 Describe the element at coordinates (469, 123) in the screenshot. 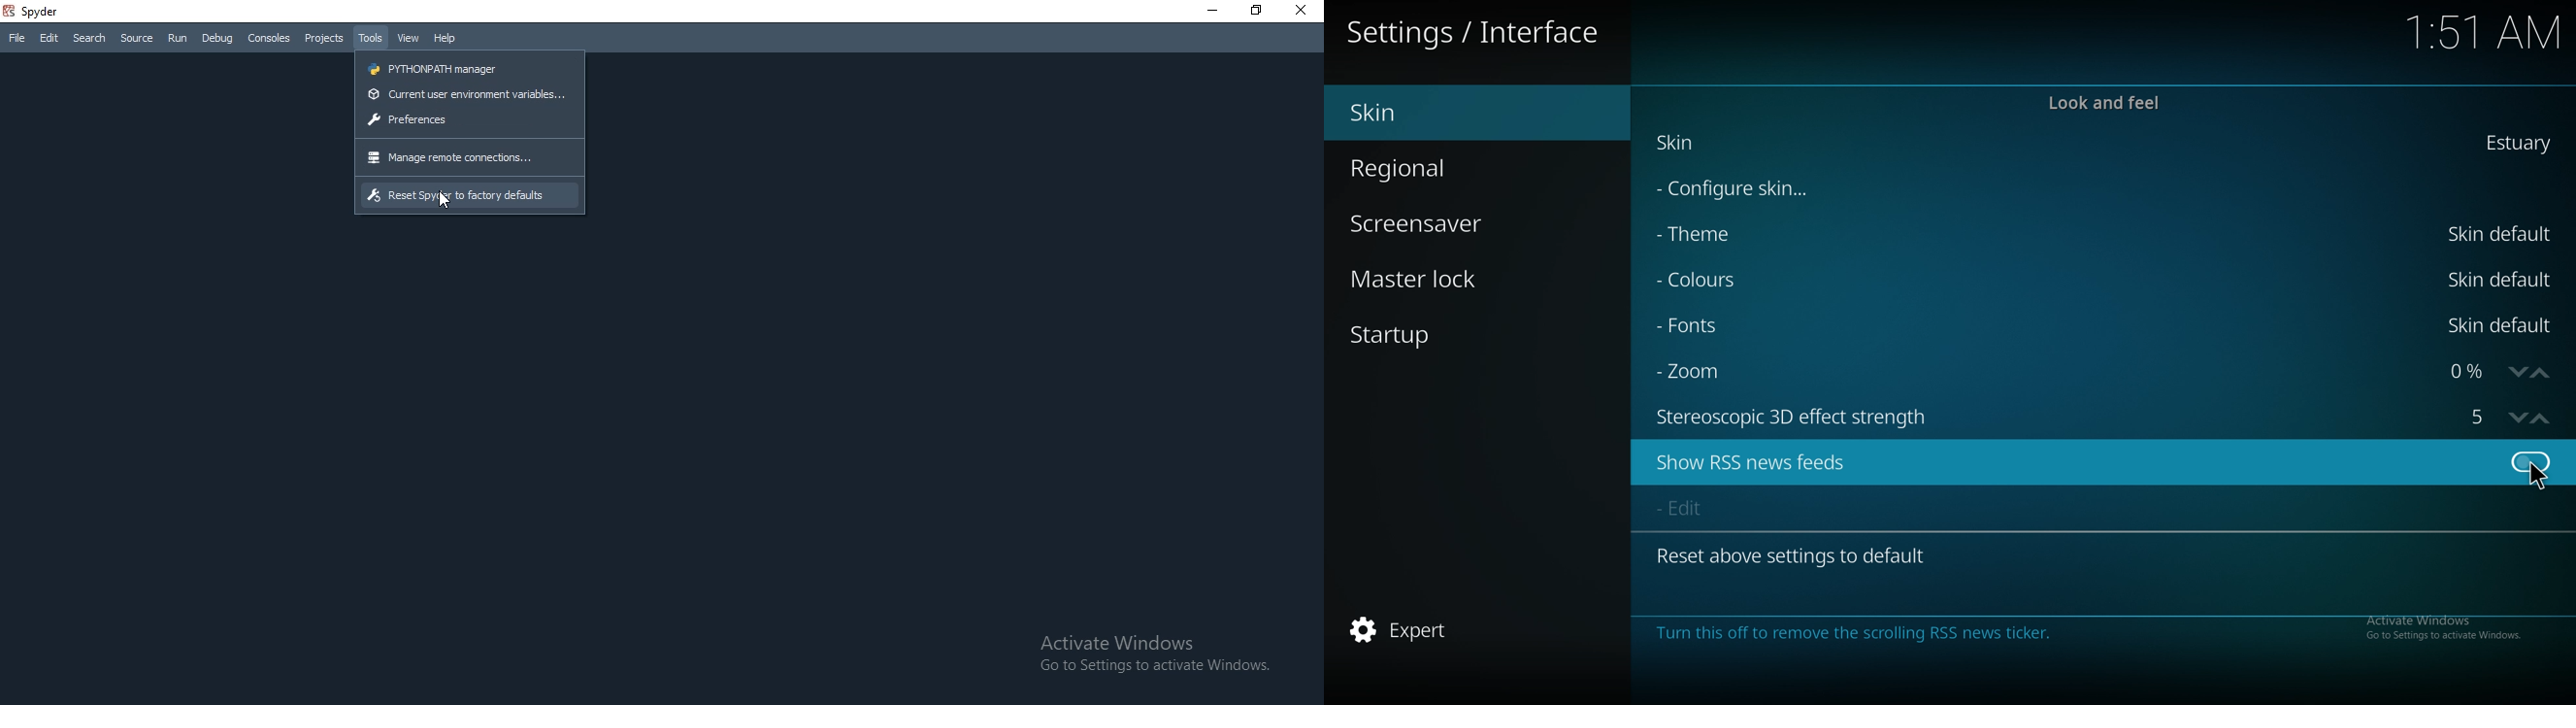

I see `preference` at that location.